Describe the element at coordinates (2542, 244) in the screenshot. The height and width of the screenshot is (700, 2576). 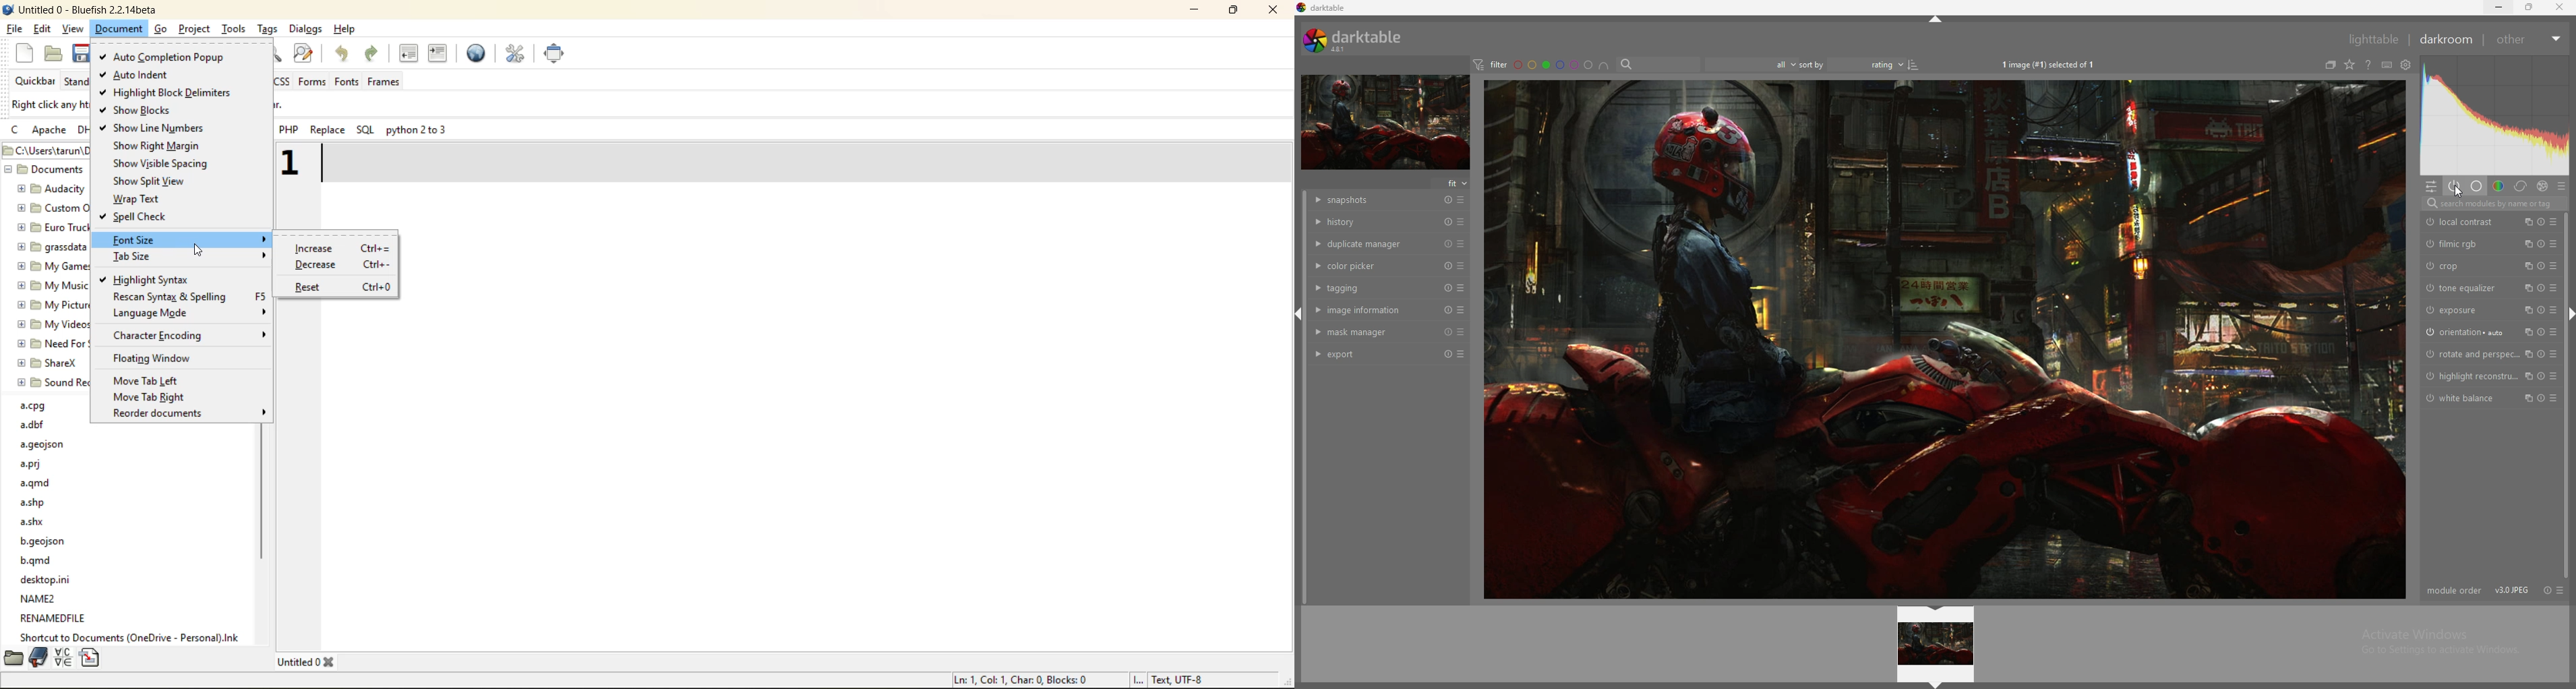
I see `reset` at that location.